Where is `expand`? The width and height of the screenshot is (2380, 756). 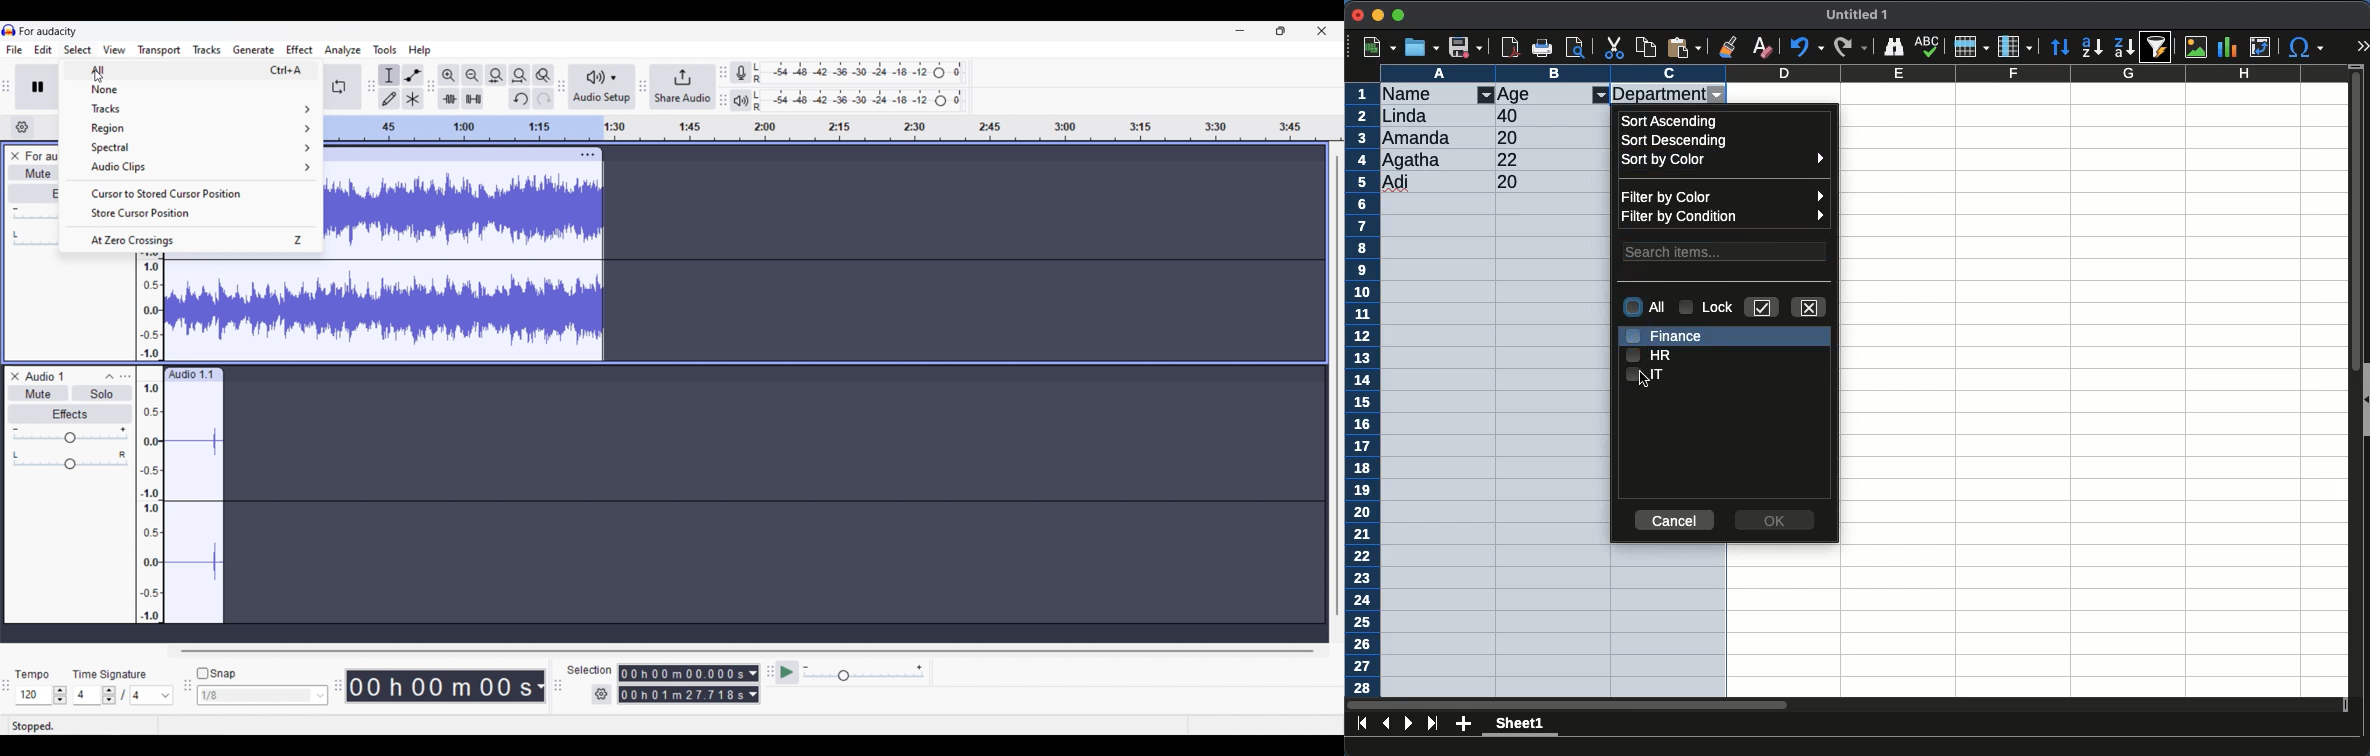 expand is located at coordinates (2362, 48).